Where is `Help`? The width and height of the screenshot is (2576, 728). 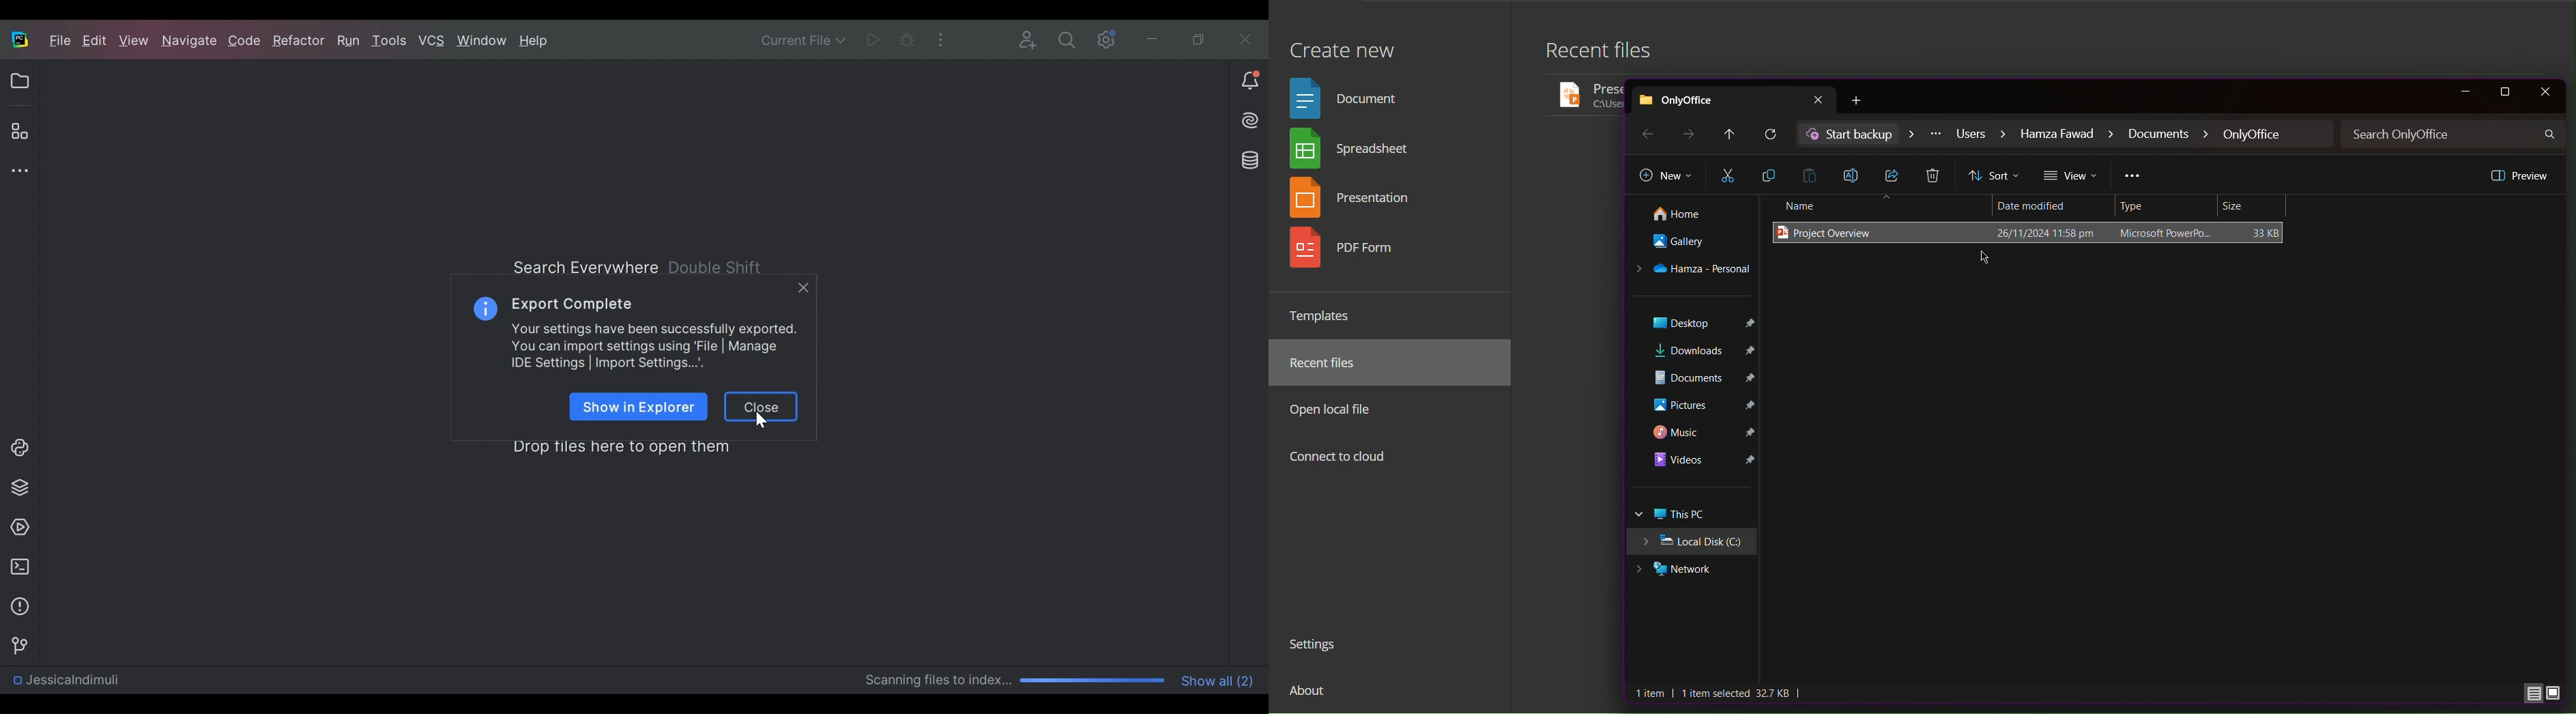 Help is located at coordinates (535, 42).